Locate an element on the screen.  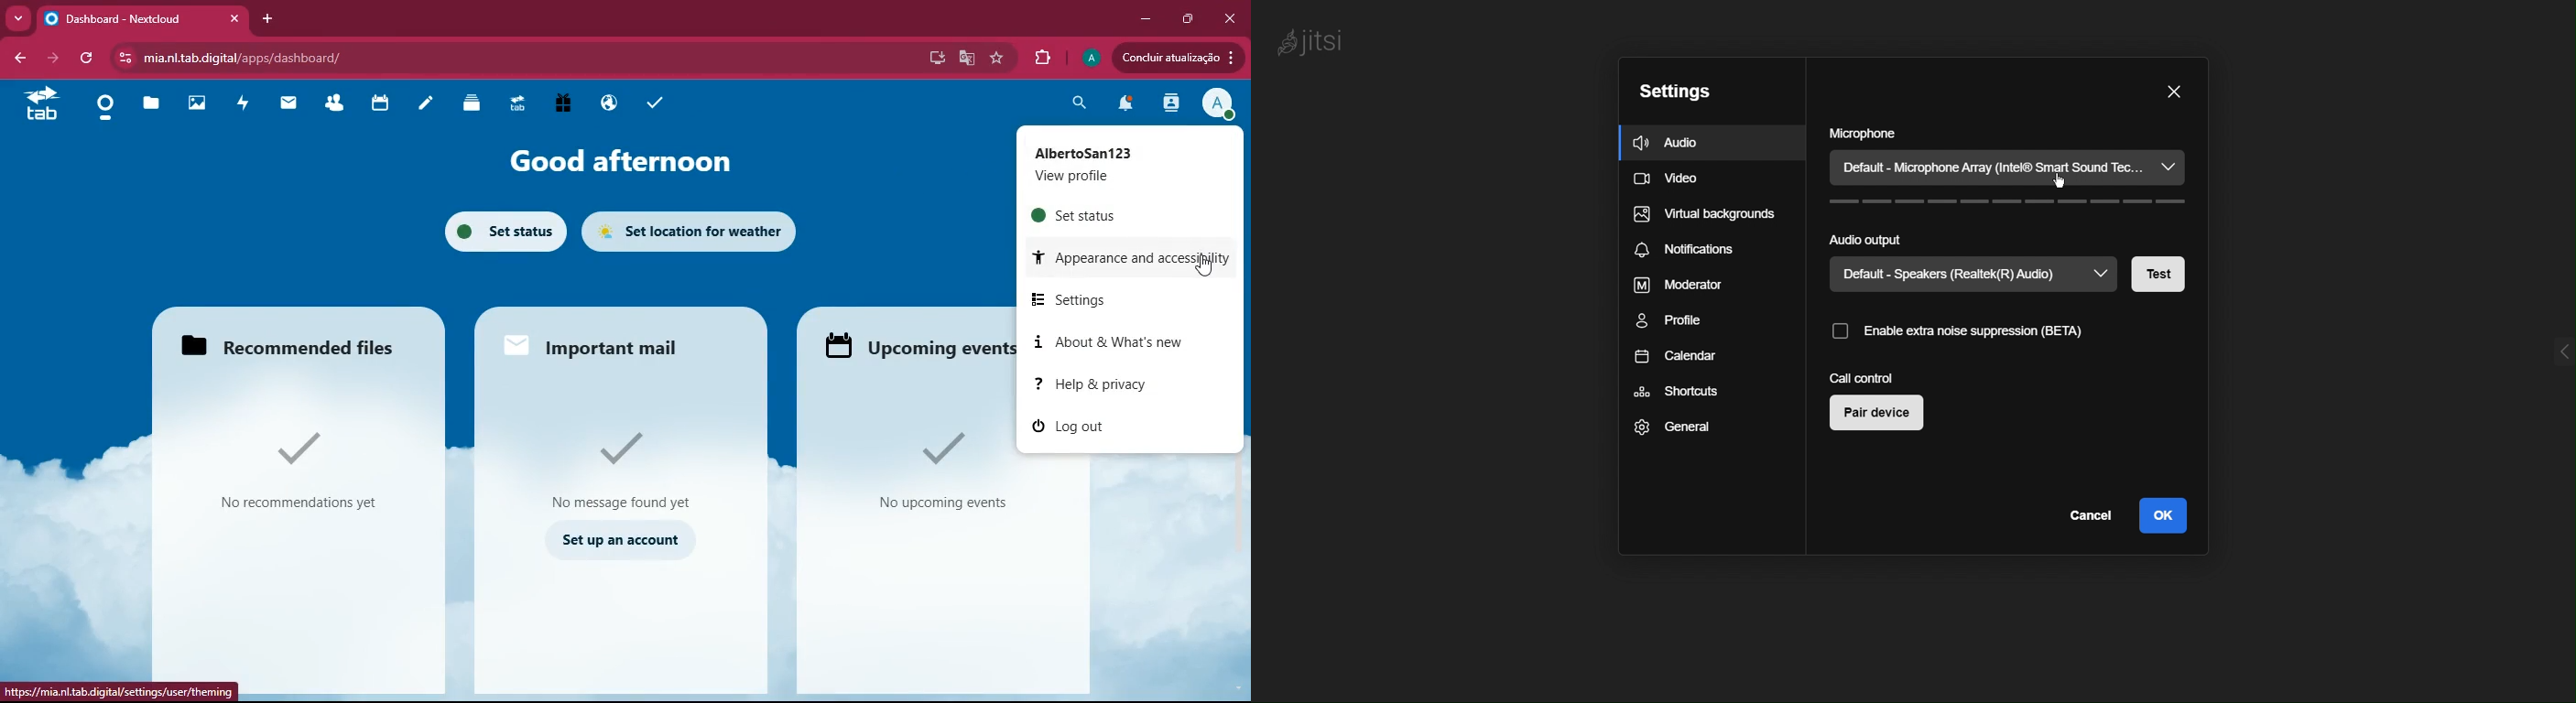
maximize is located at coordinates (1187, 18).